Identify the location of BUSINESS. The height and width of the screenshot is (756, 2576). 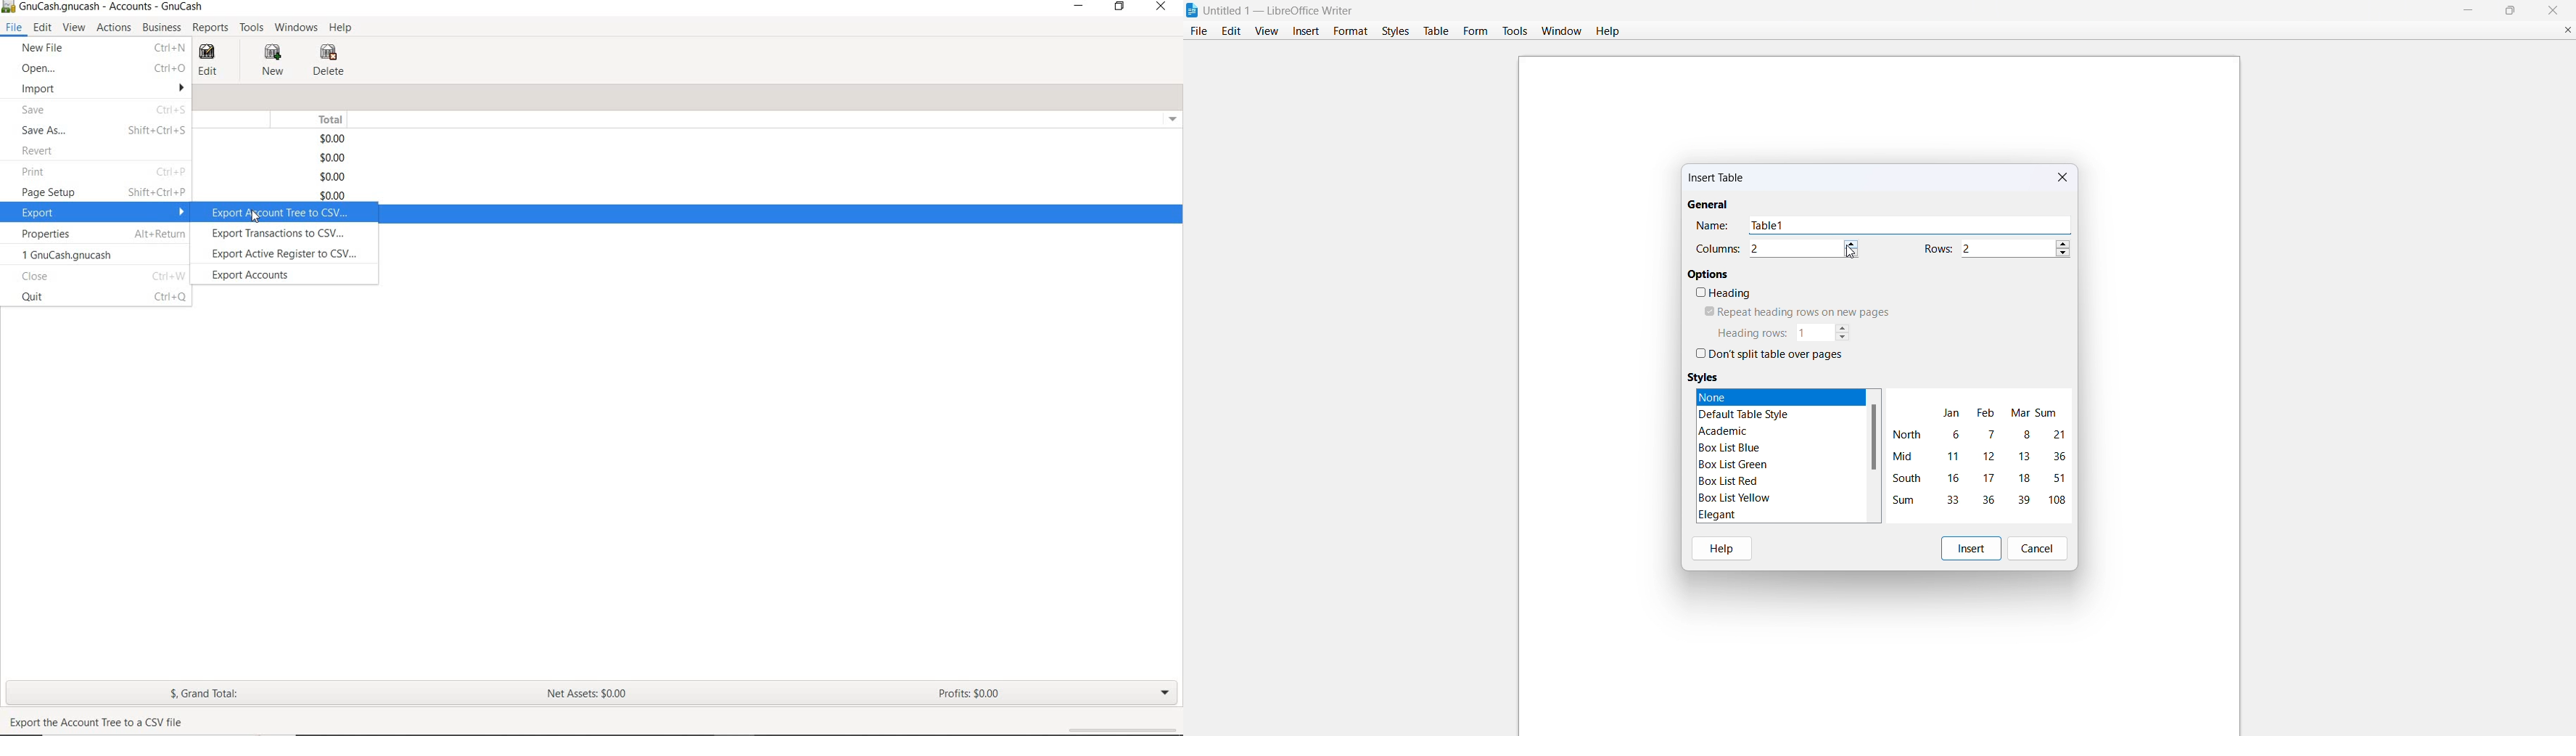
(161, 28).